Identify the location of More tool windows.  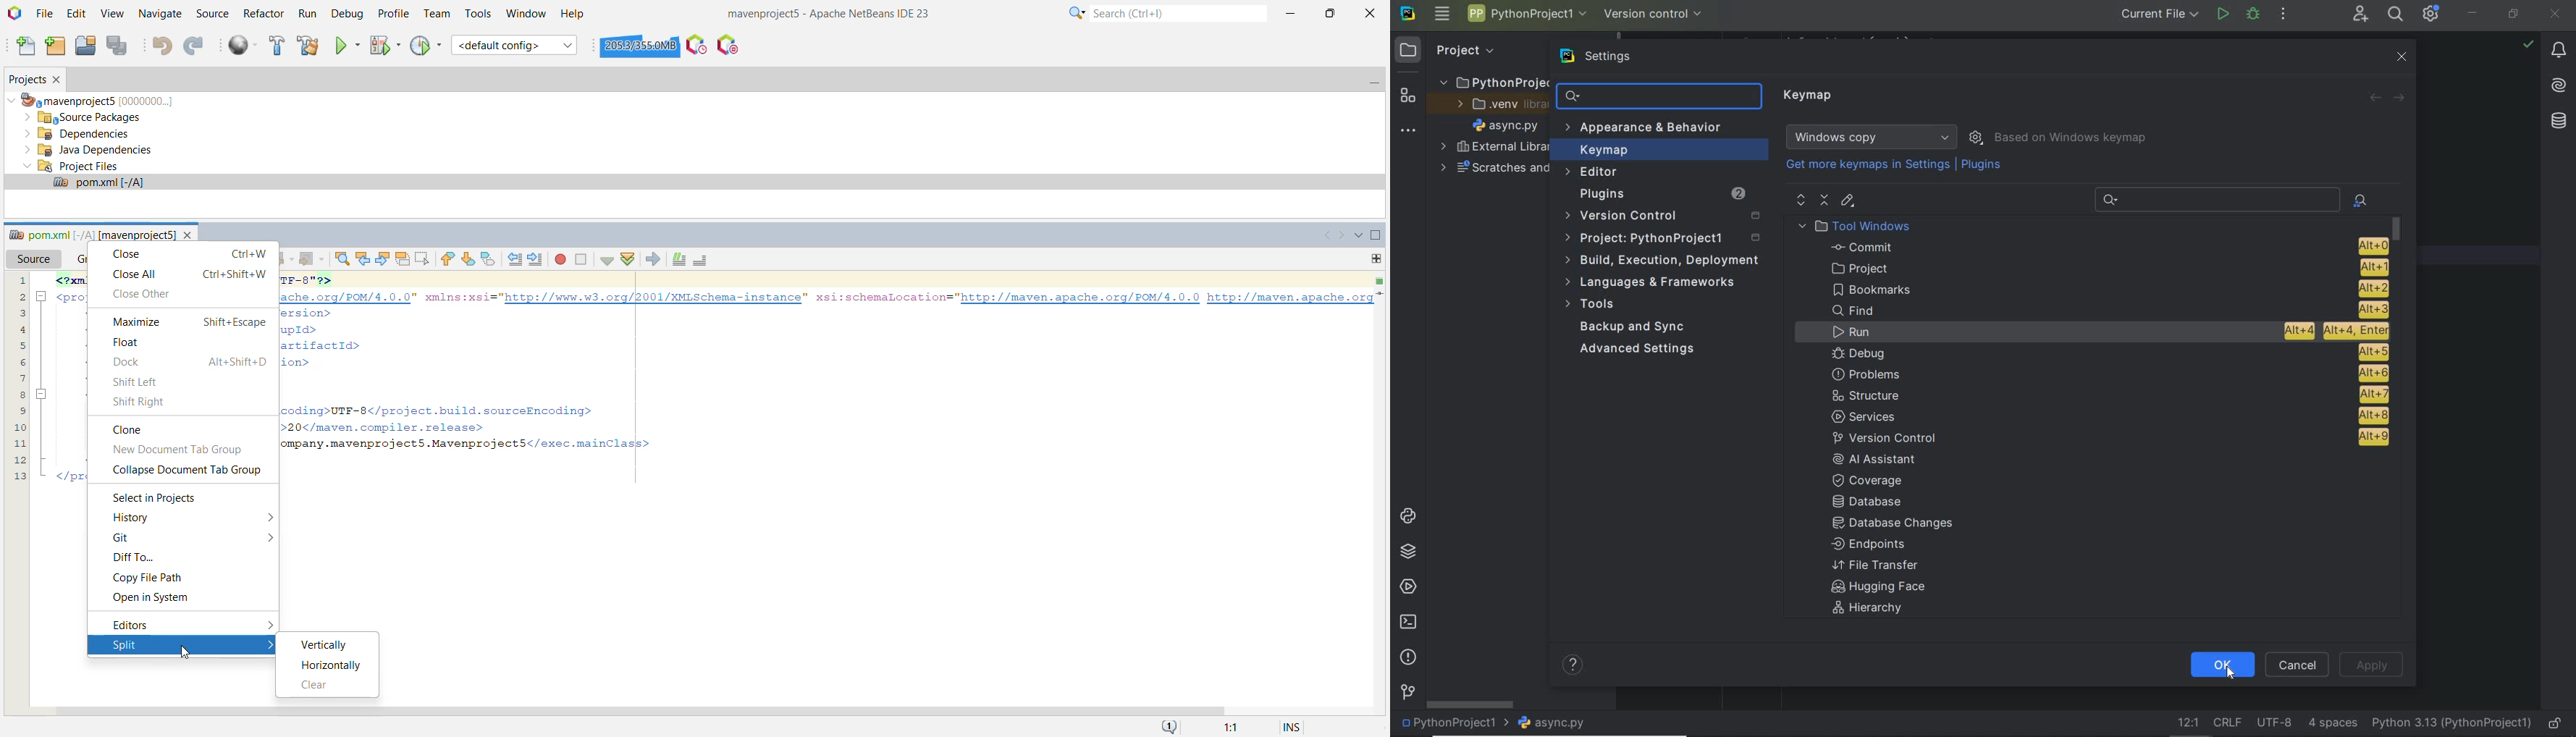
(1408, 128).